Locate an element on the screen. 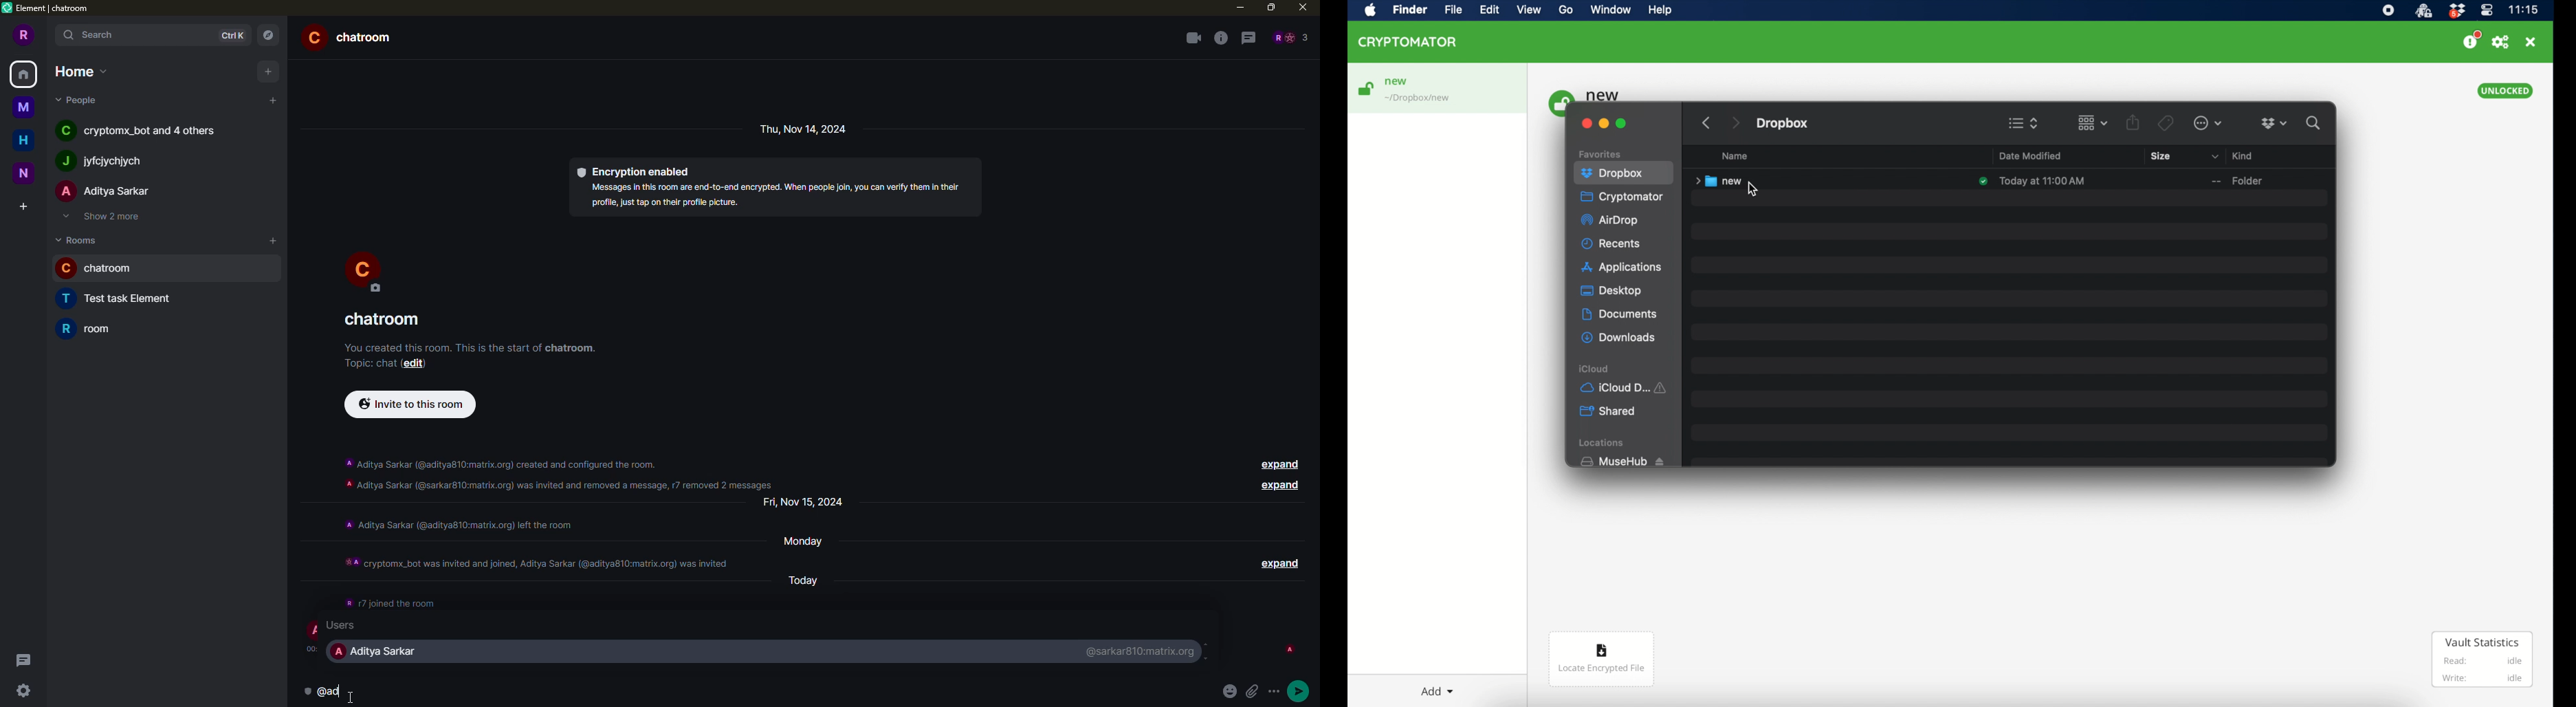 Image resolution: width=2576 pixels, height=728 pixels. seen is located at coordinates (1288, 649).